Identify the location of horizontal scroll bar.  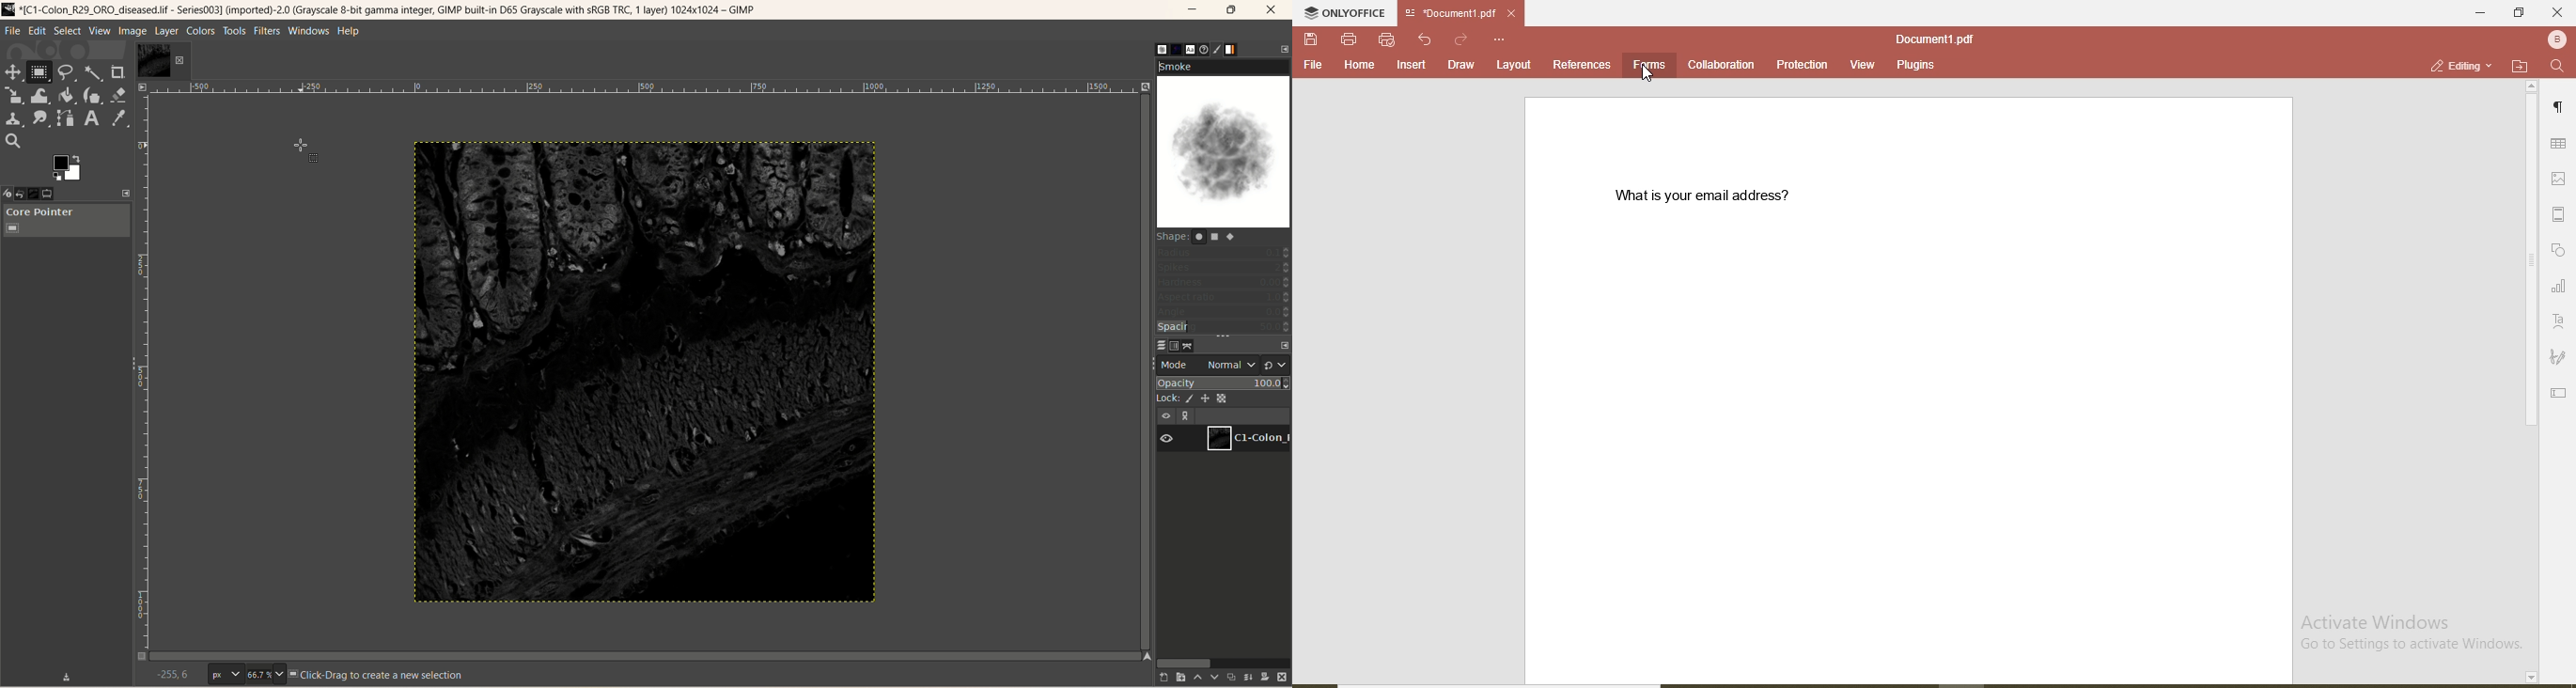
(1513, 682).